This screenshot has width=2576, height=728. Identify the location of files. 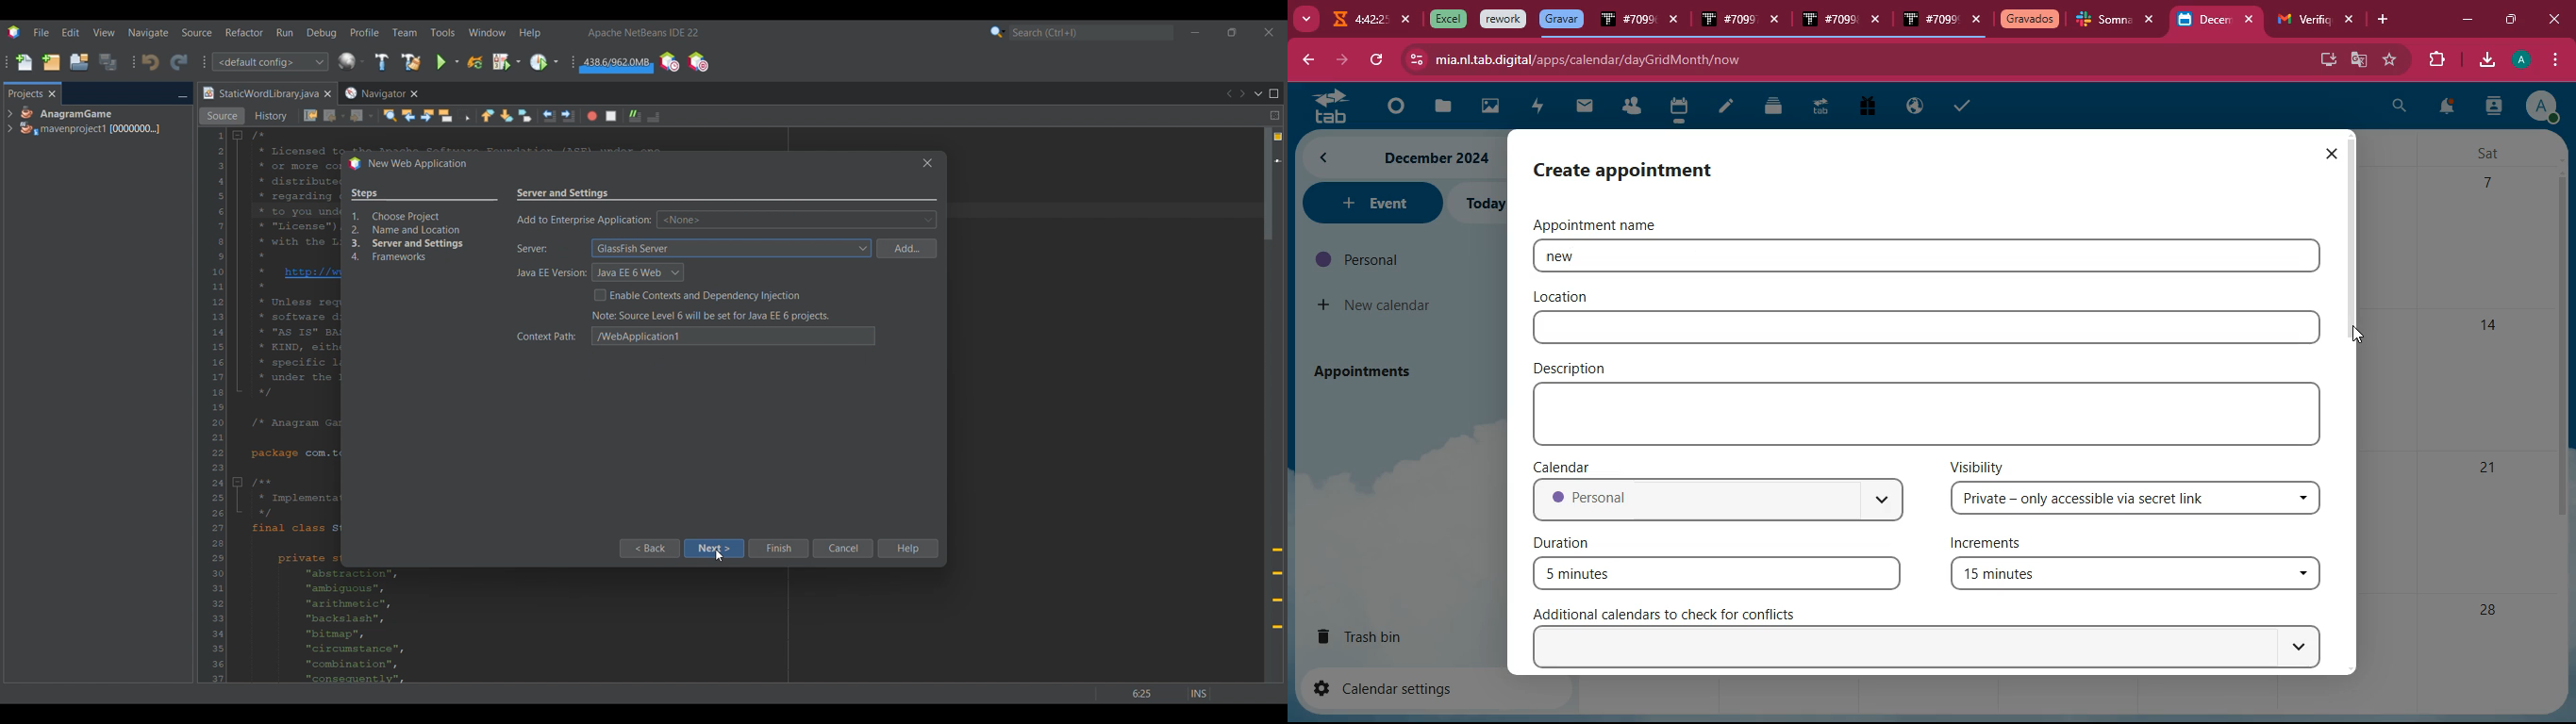
(1439, 107).